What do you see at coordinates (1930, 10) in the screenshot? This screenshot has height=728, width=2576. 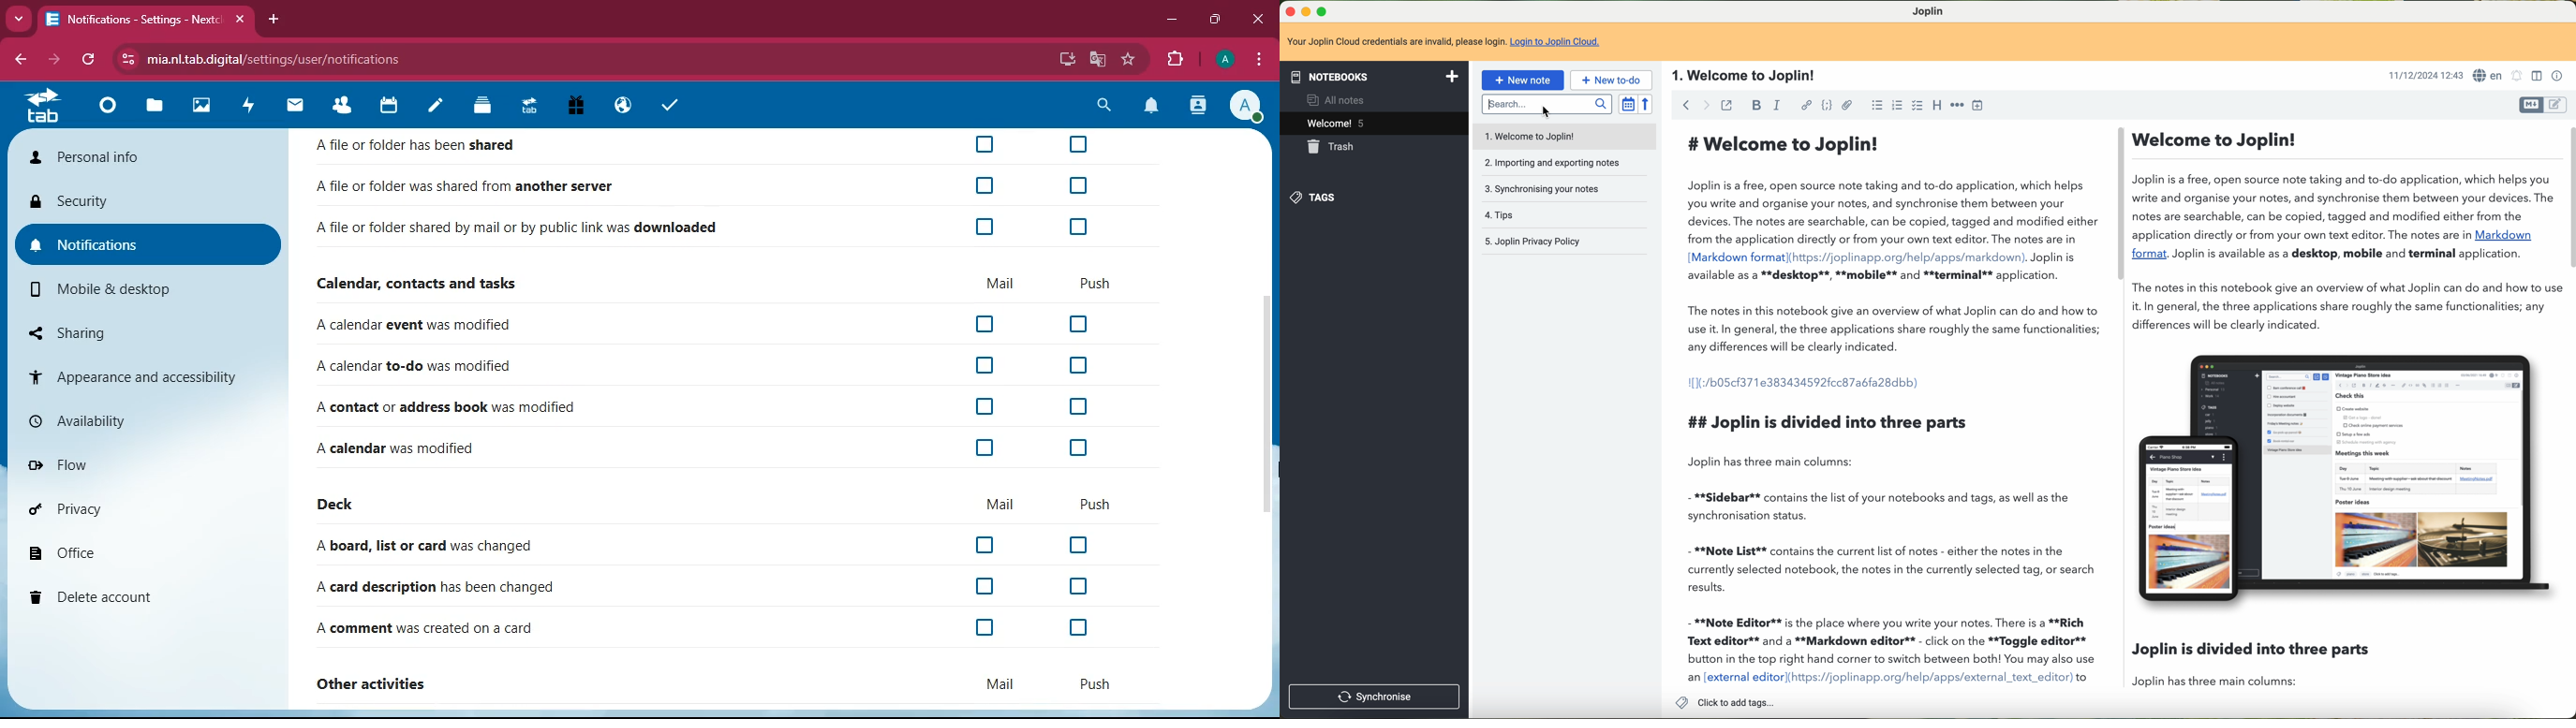 I see `Joplin` at bounding box center [1930, 10].